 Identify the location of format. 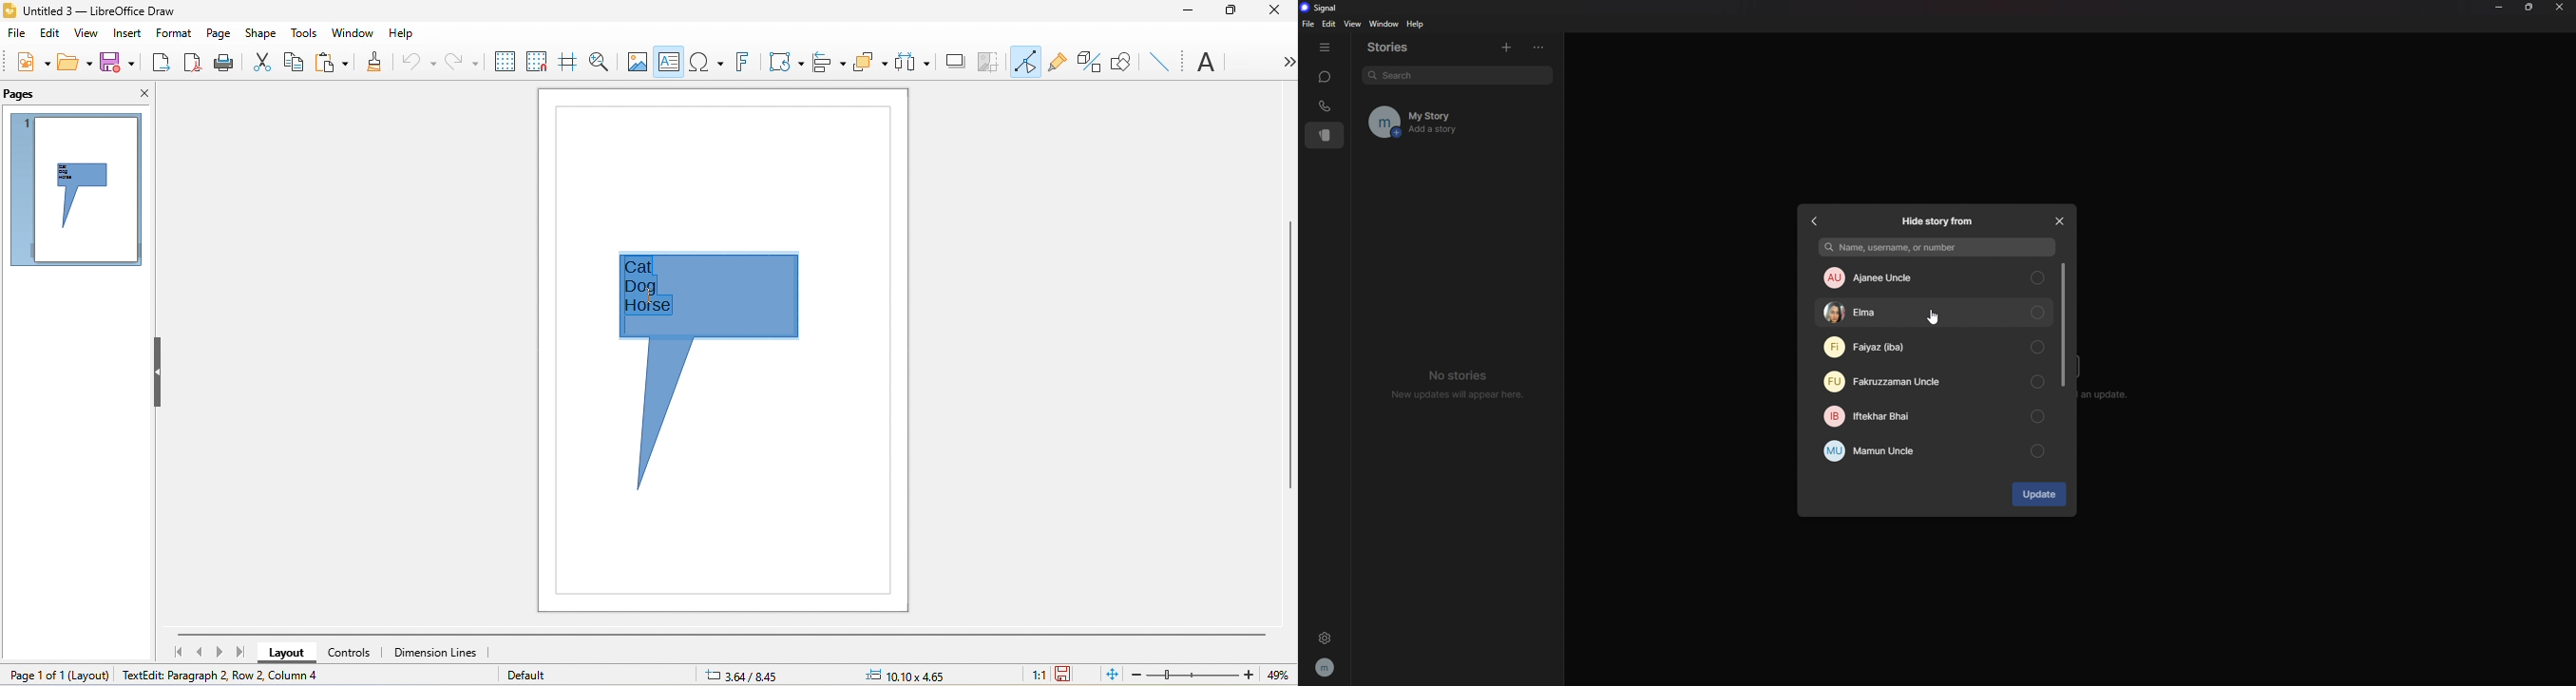
(172, 35).